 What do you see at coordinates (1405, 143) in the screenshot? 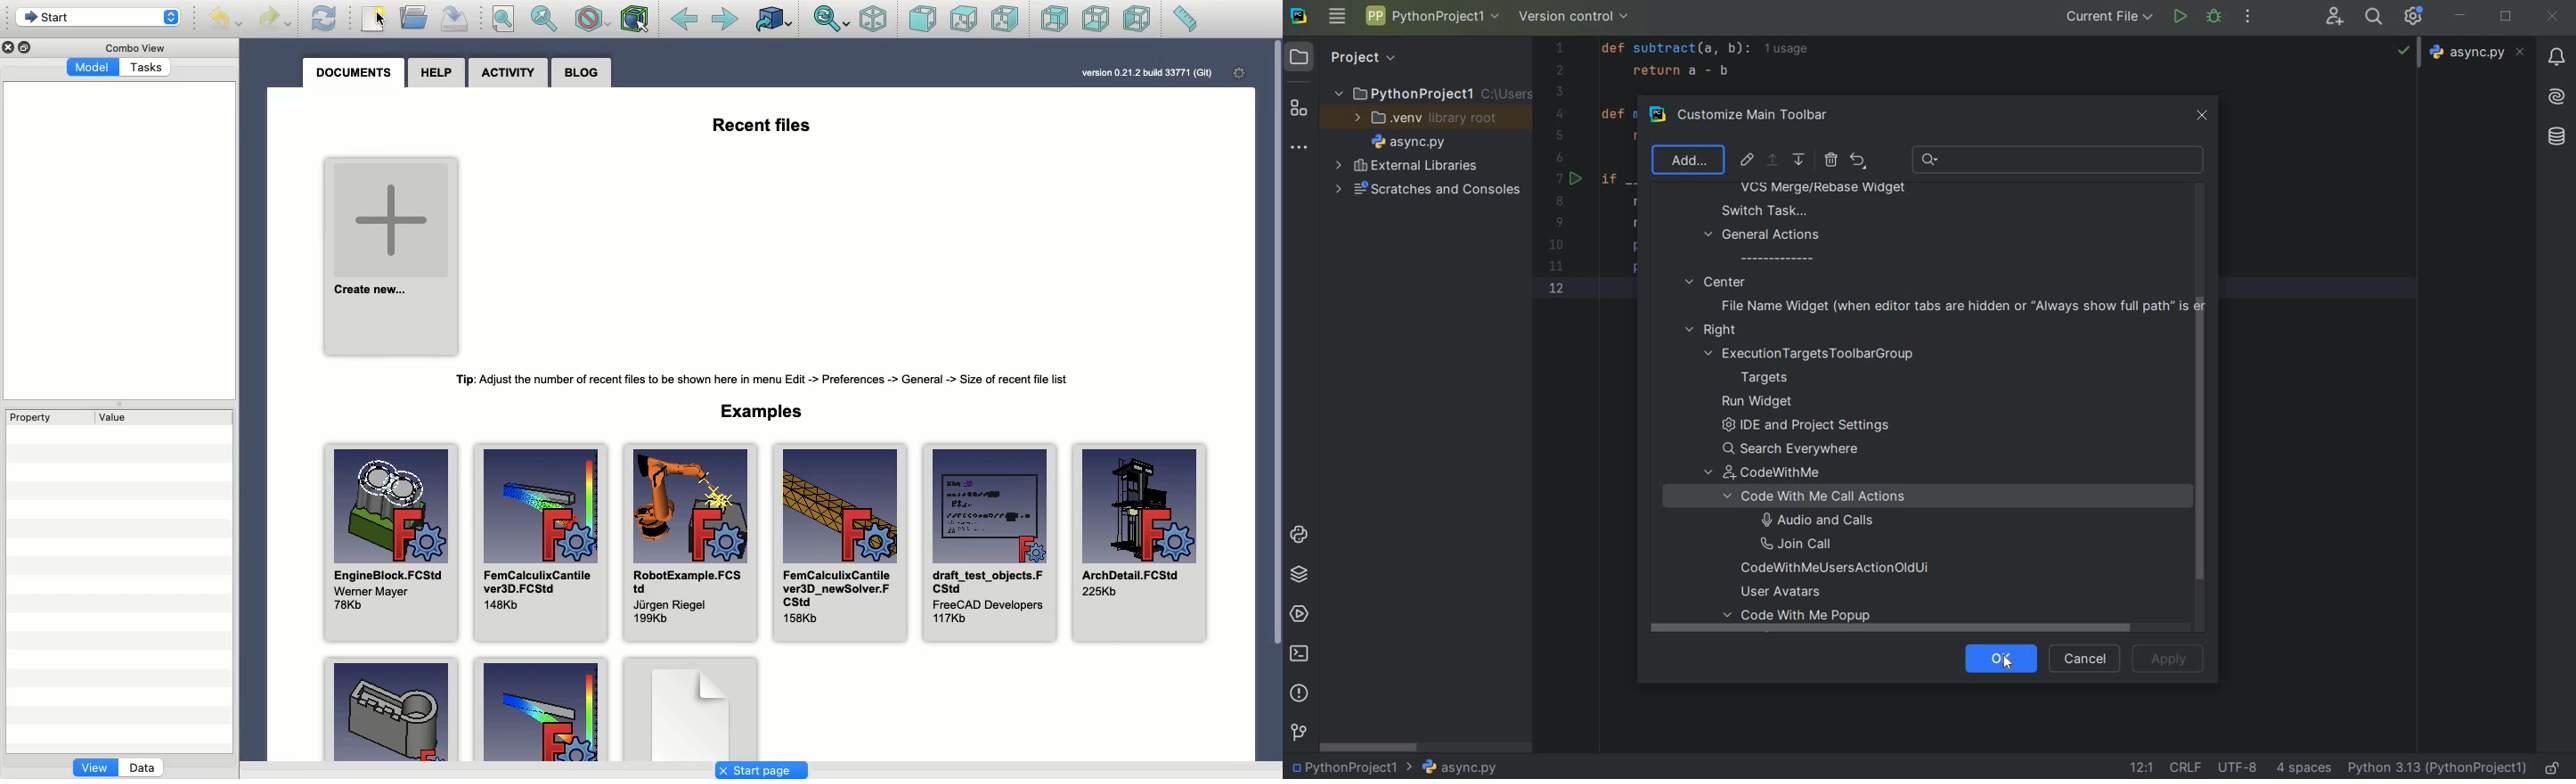
I see `FILE NAME` at bounding box center [1405, 143].